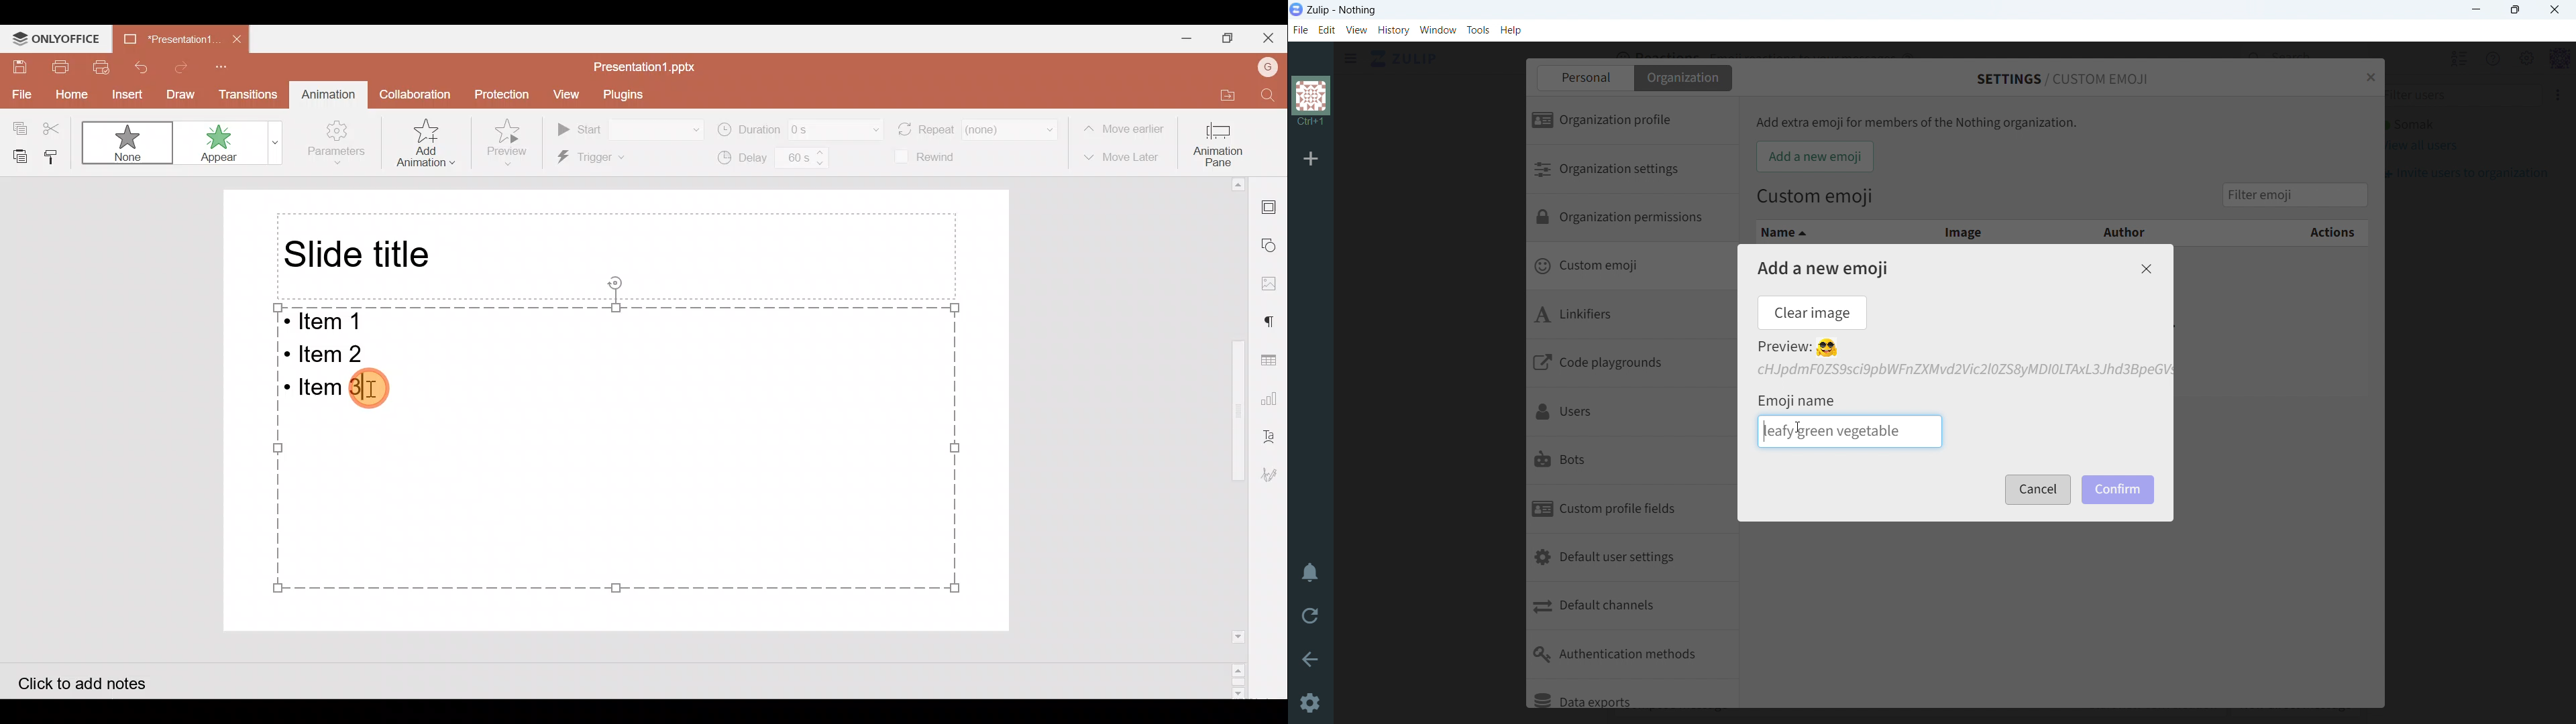 The height and width of the screenshot is (728, 2576). I want to click on Draw, so click(178, 95).